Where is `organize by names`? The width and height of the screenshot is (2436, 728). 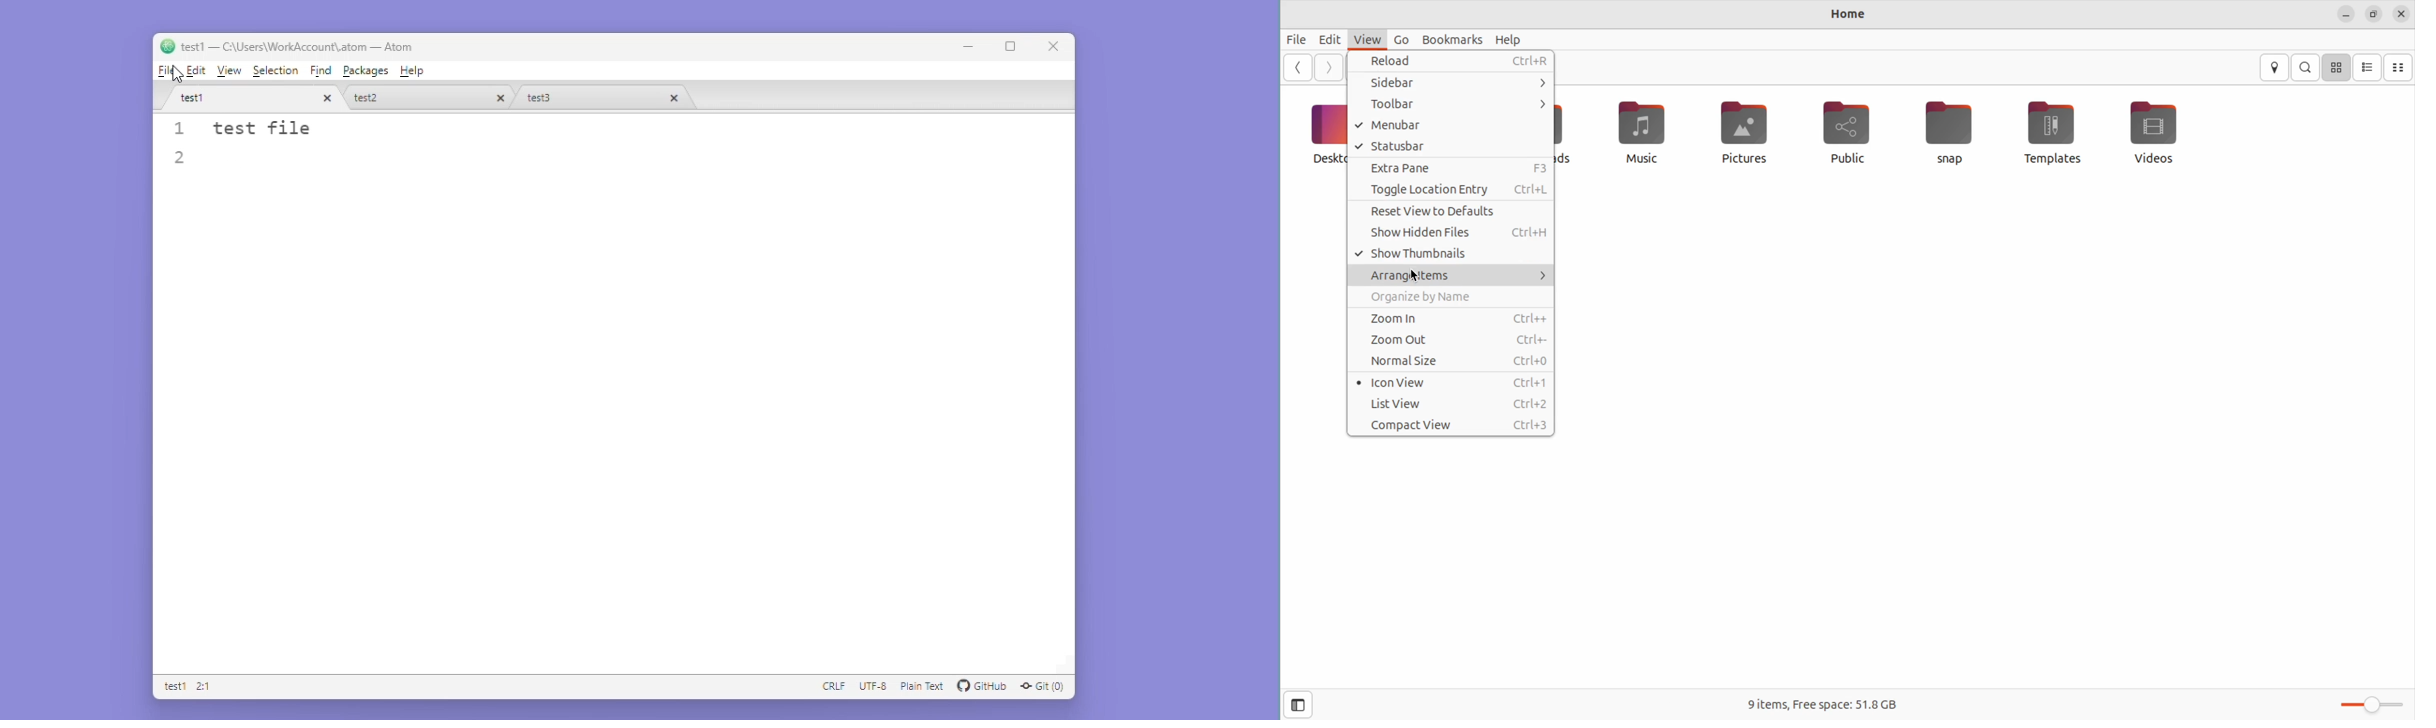 organize by names is located at coordinates (1454, 297).